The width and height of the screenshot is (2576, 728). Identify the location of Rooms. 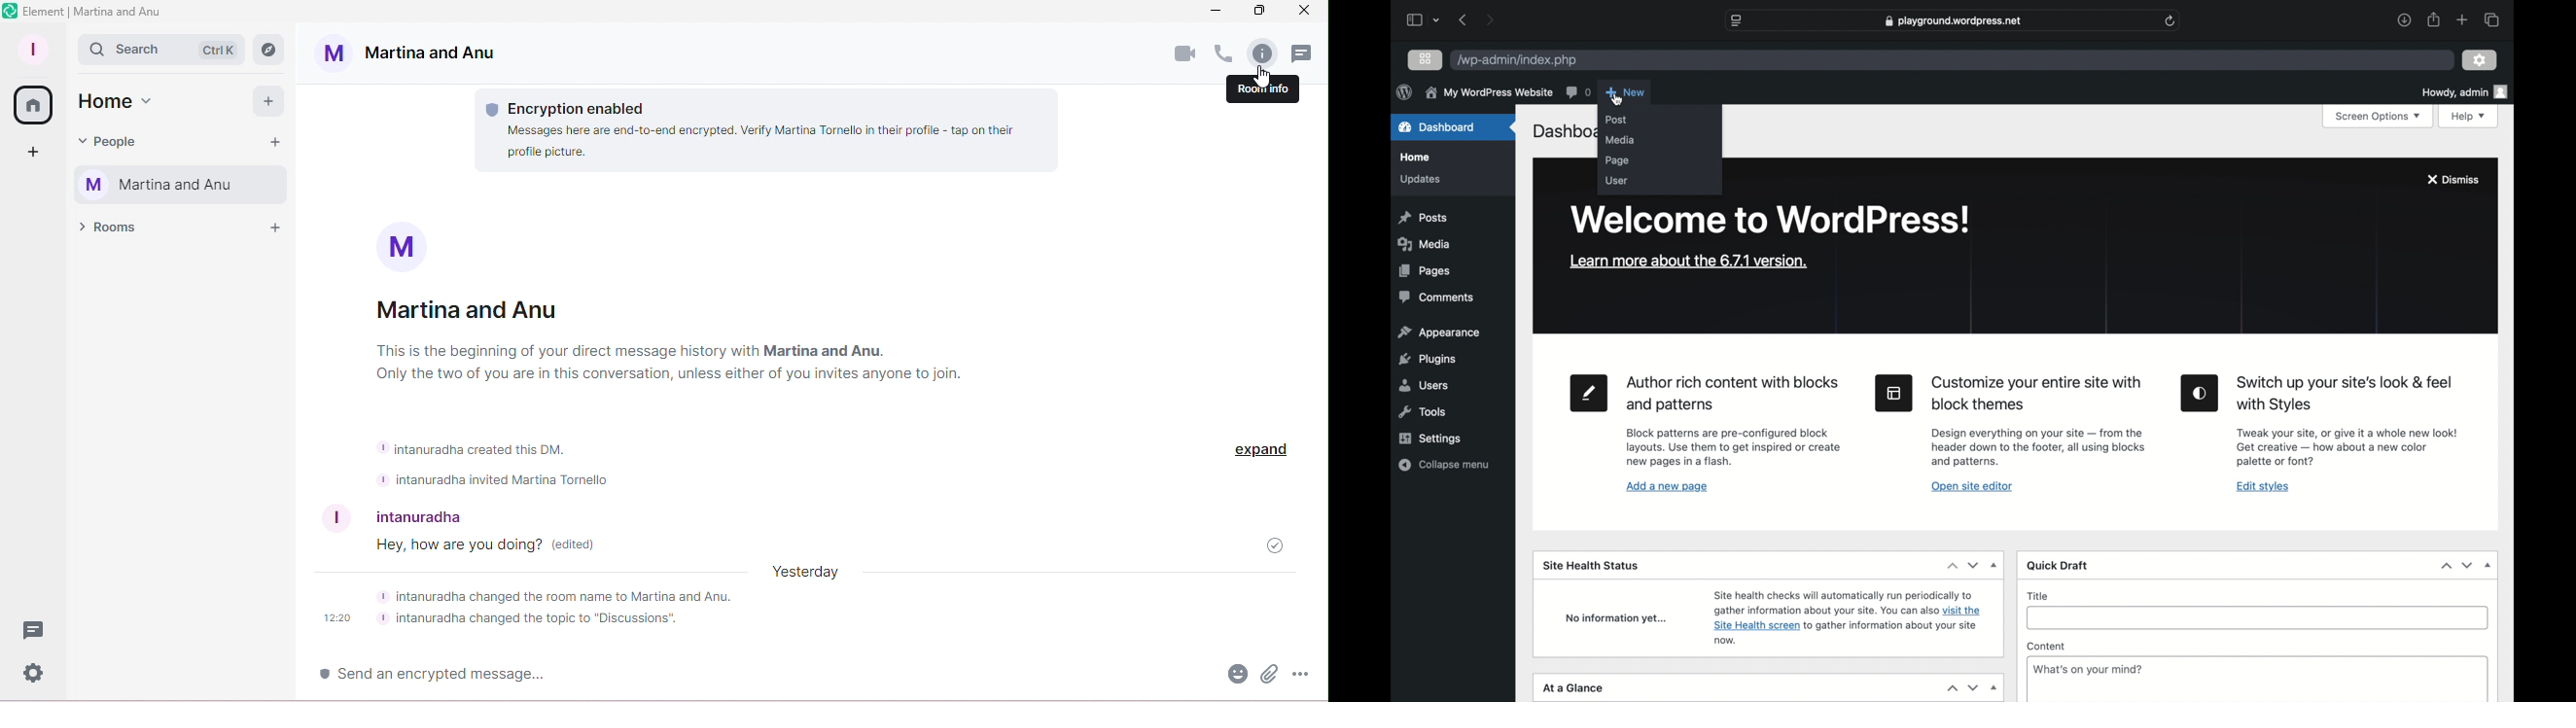
(111, 233).